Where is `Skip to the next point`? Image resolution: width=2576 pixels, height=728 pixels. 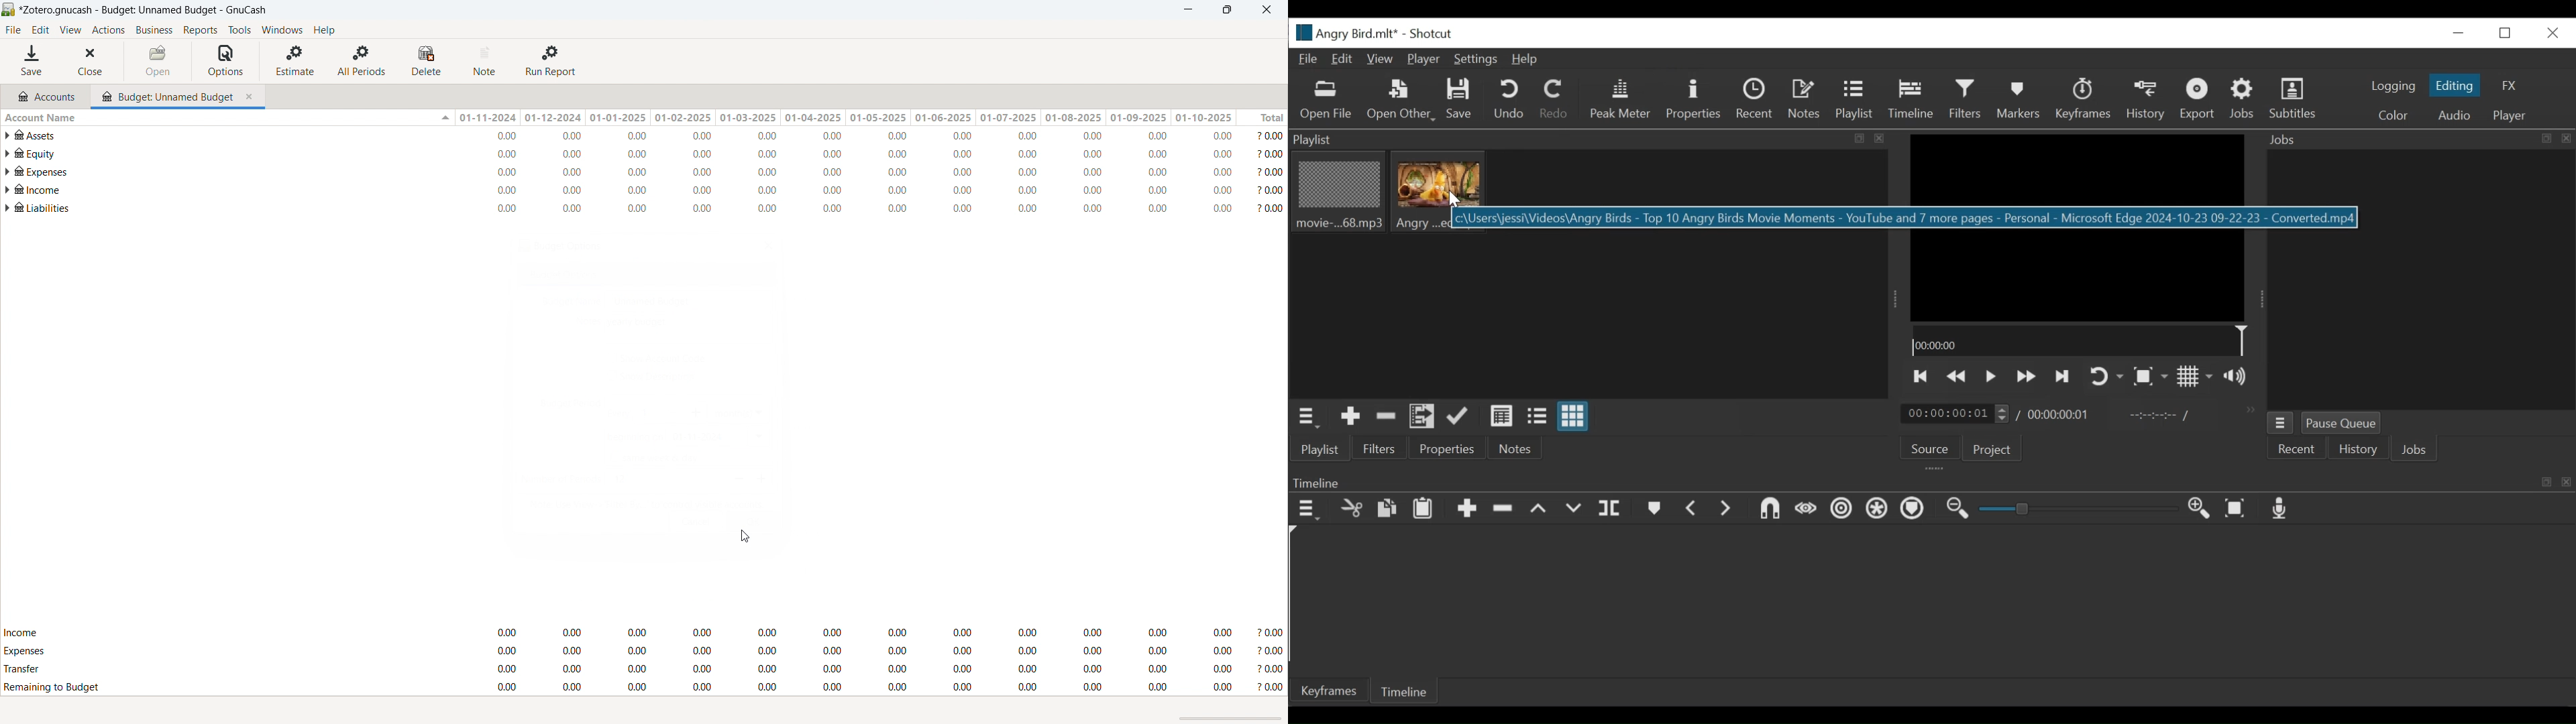 Skip to the next point is located at coordinates (2062, 377).